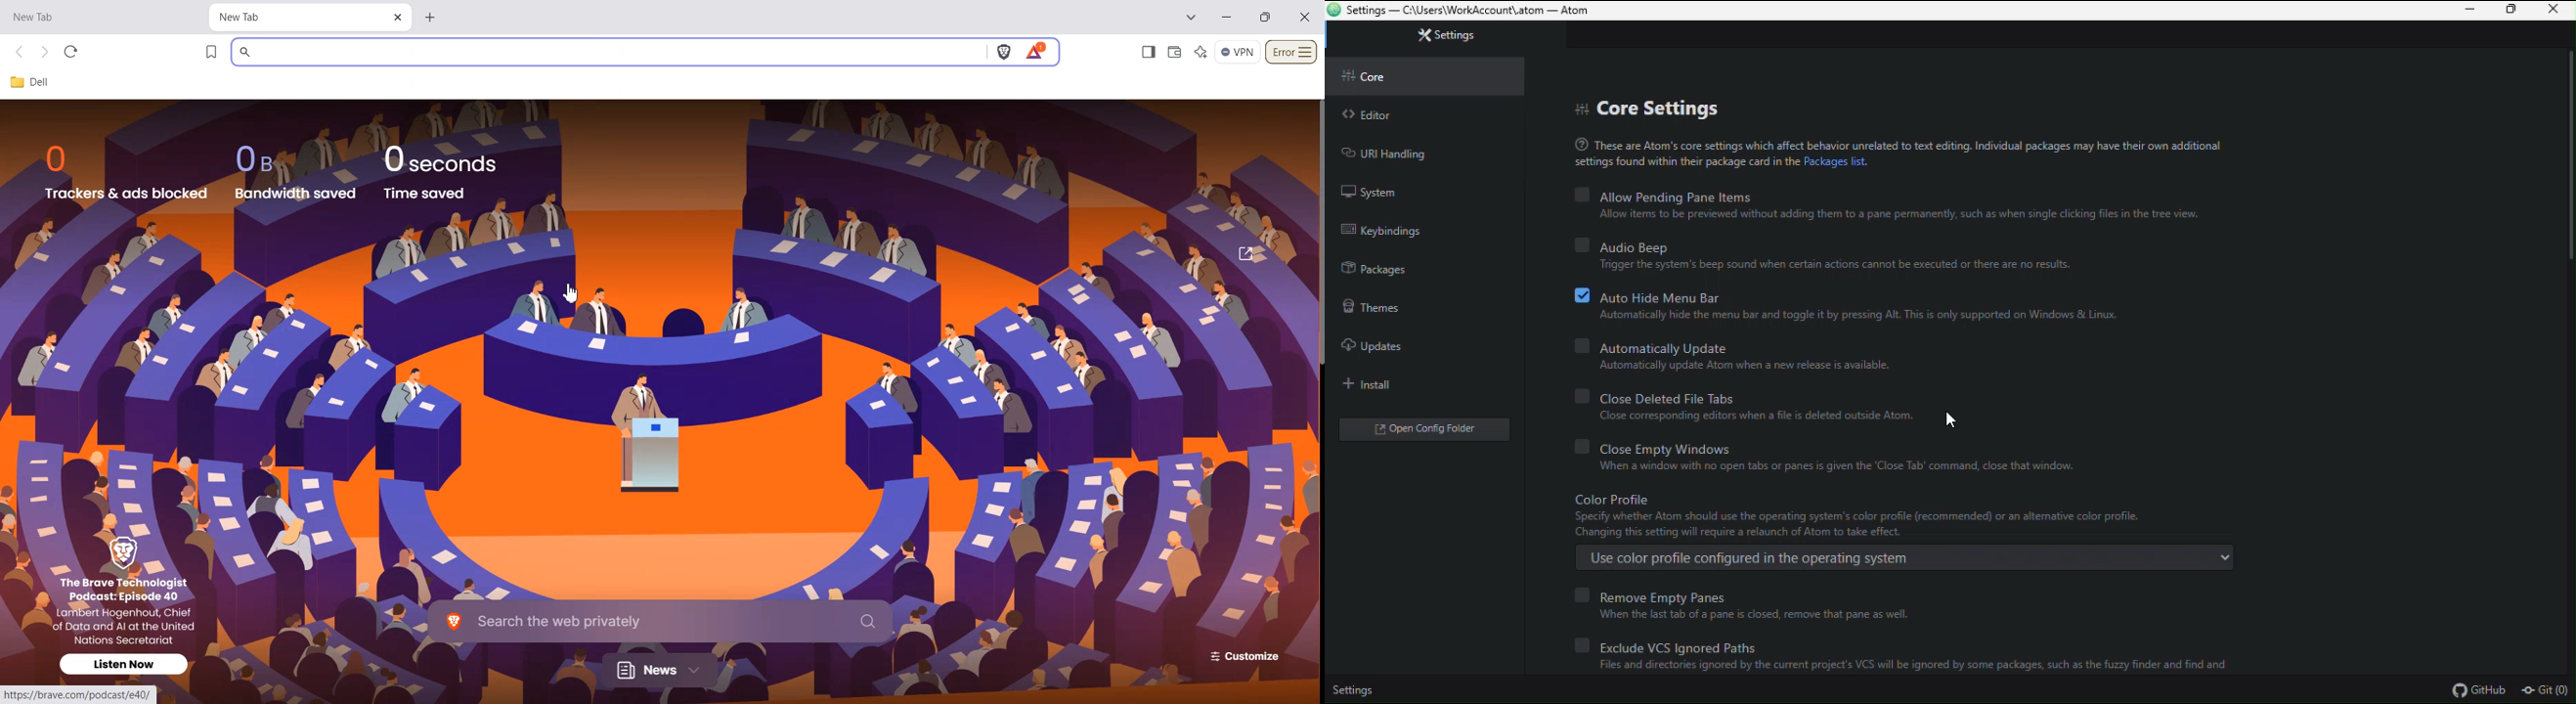 The height and width of the screenshot is (728, 2576). Describe the element at coordinates (1416, 379) in the screenshot. I see `install` at that location.